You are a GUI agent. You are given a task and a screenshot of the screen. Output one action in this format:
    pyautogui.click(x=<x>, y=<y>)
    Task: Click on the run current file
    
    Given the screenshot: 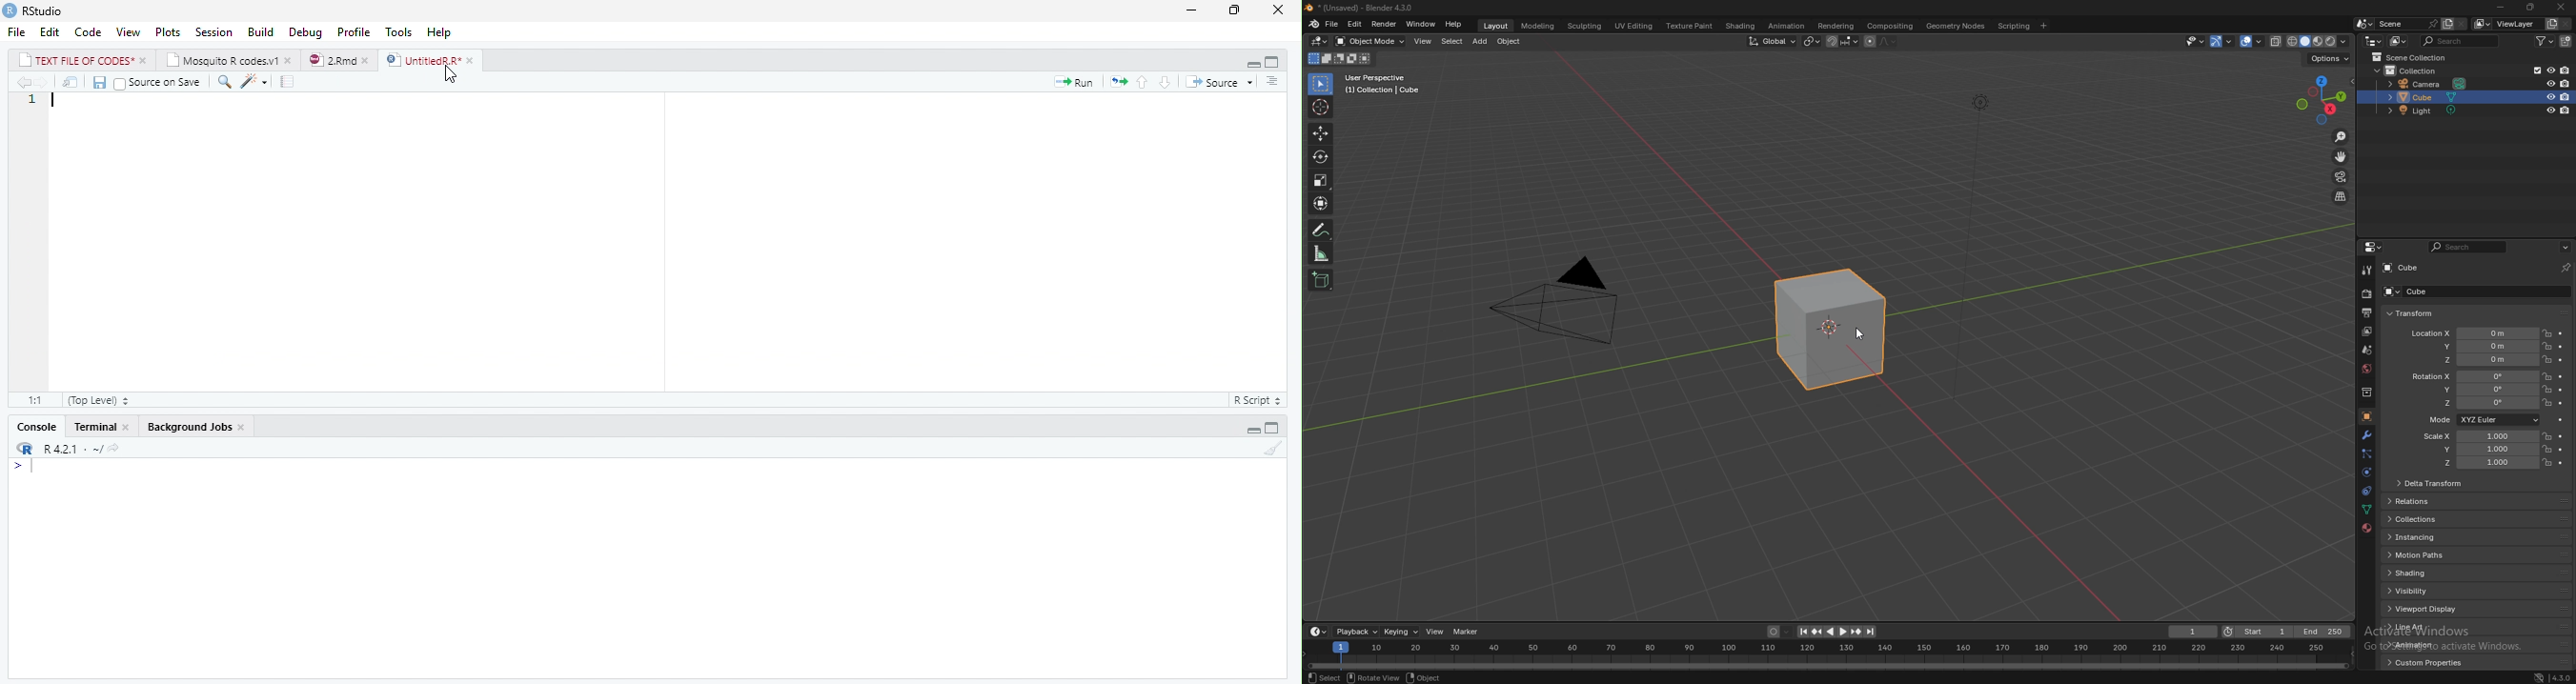 What is the action you would take?
    pyautogui.click(x=1078, y=83)
    